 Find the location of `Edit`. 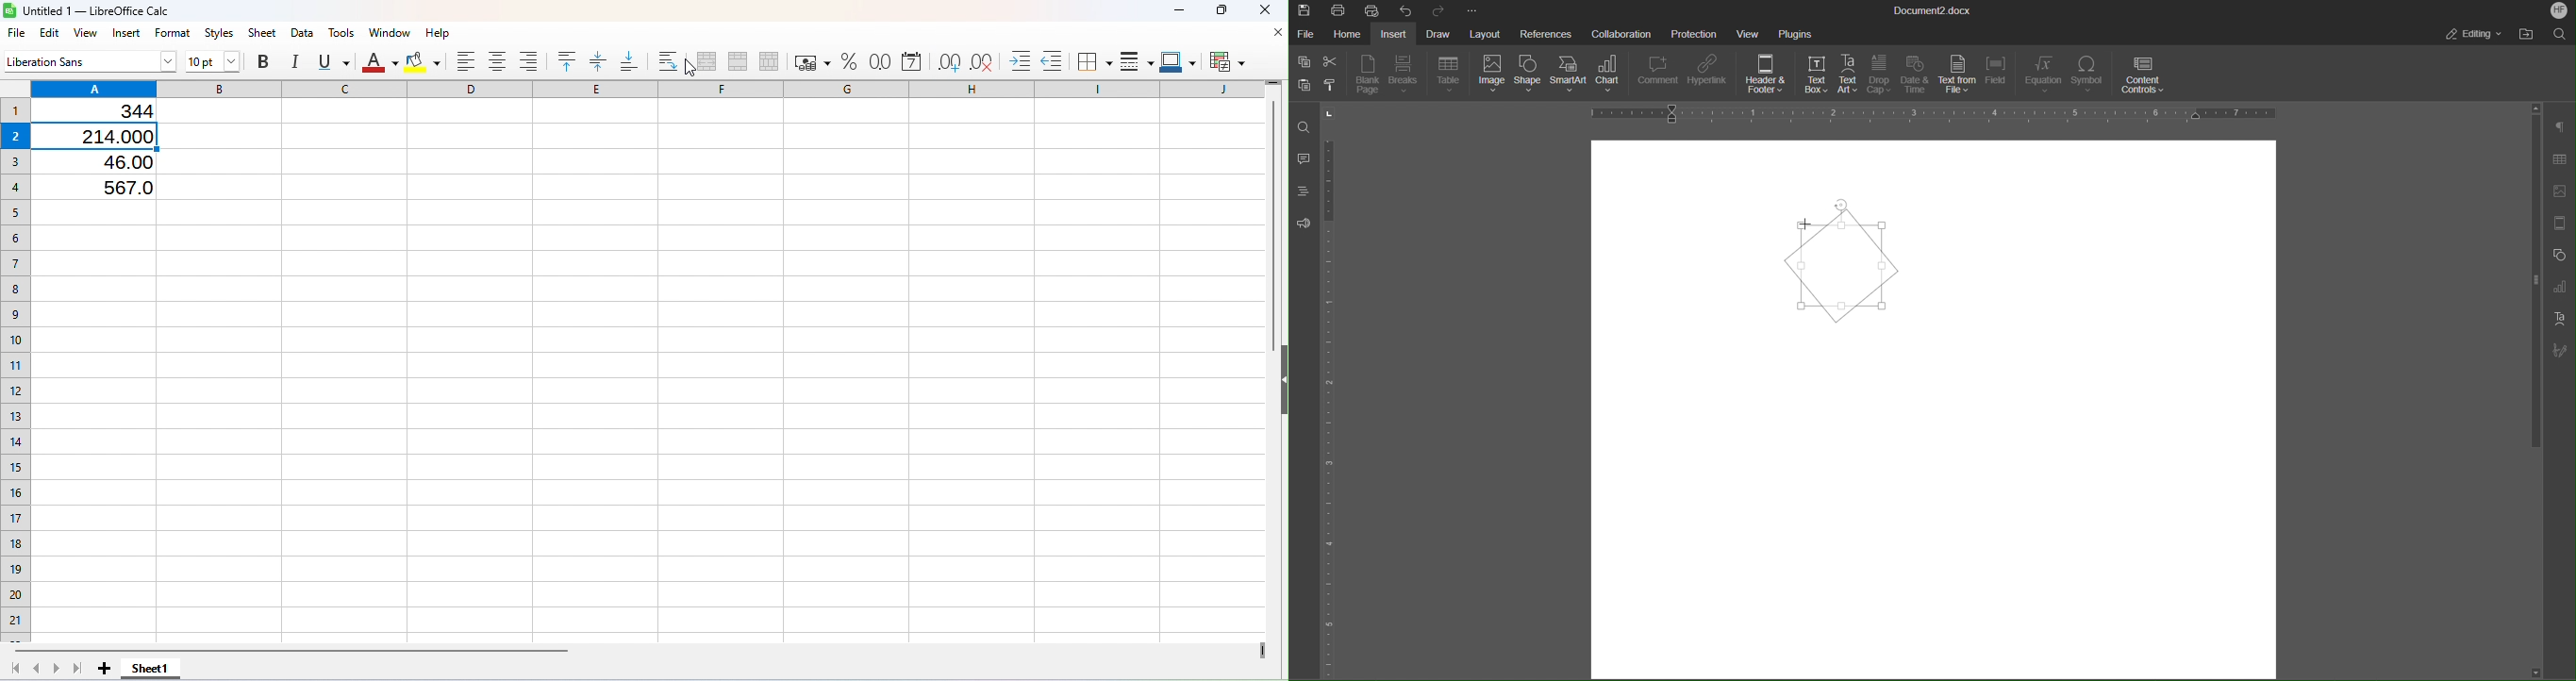

Edit is located at coordinates (49, 33).